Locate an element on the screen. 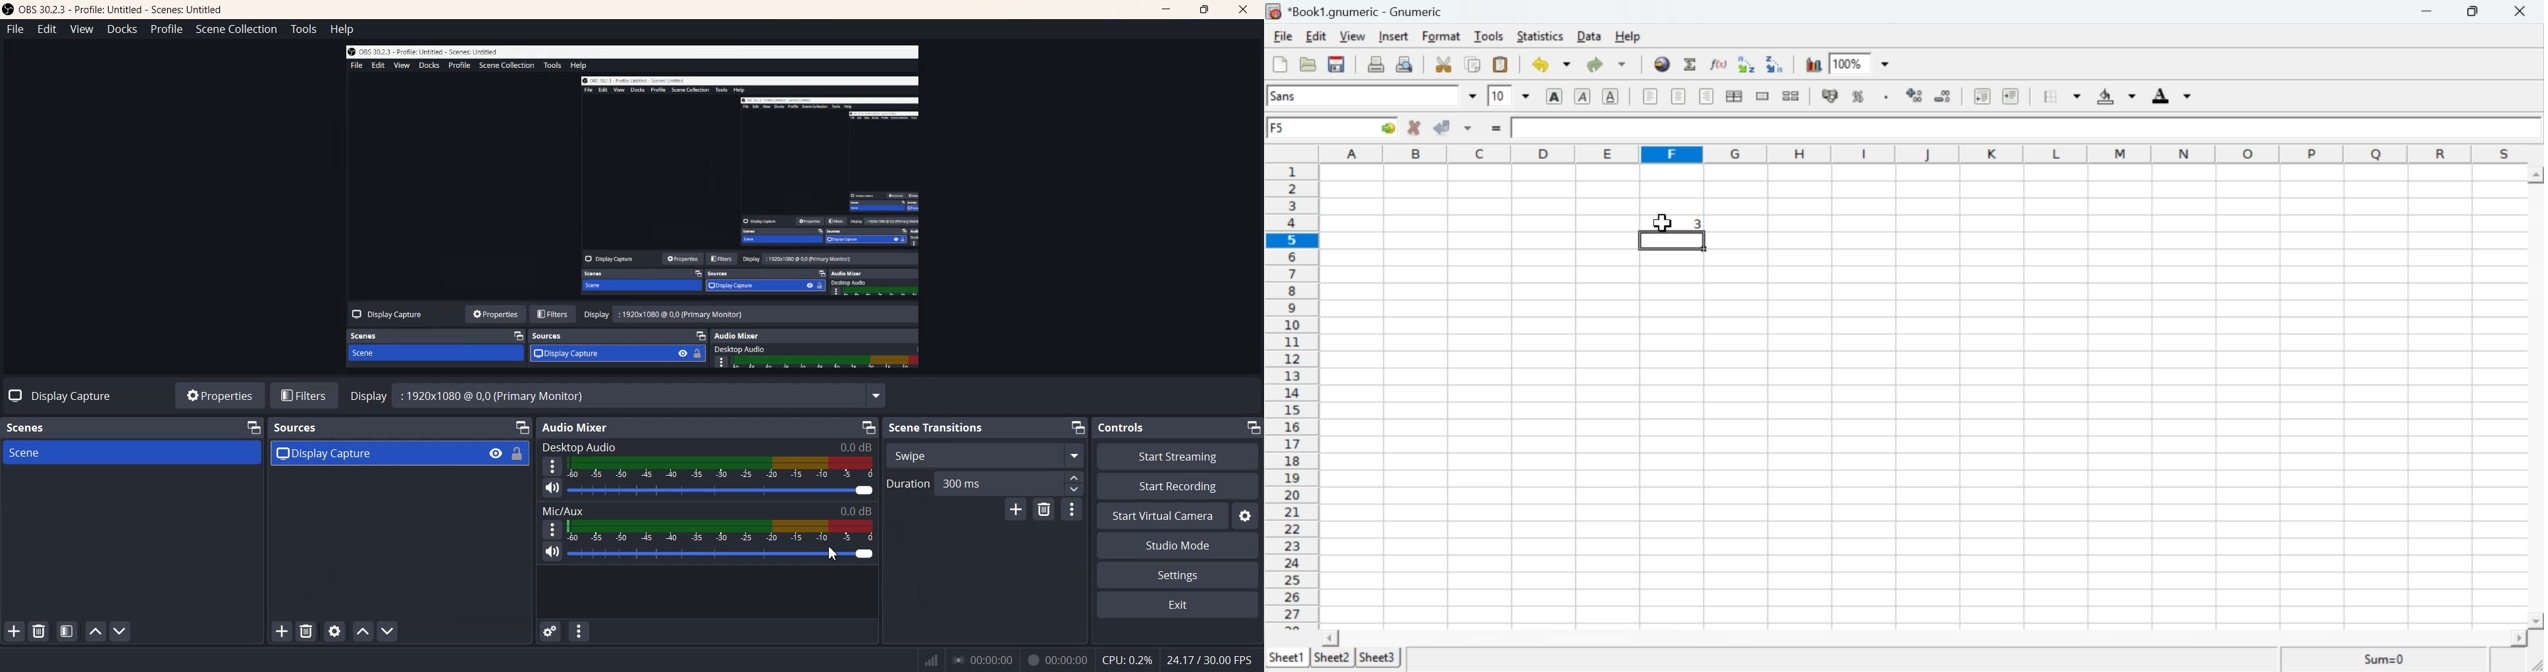 The width and height of the screenshot is (2548, 672). Undo is located at coordinates (1543, 64).